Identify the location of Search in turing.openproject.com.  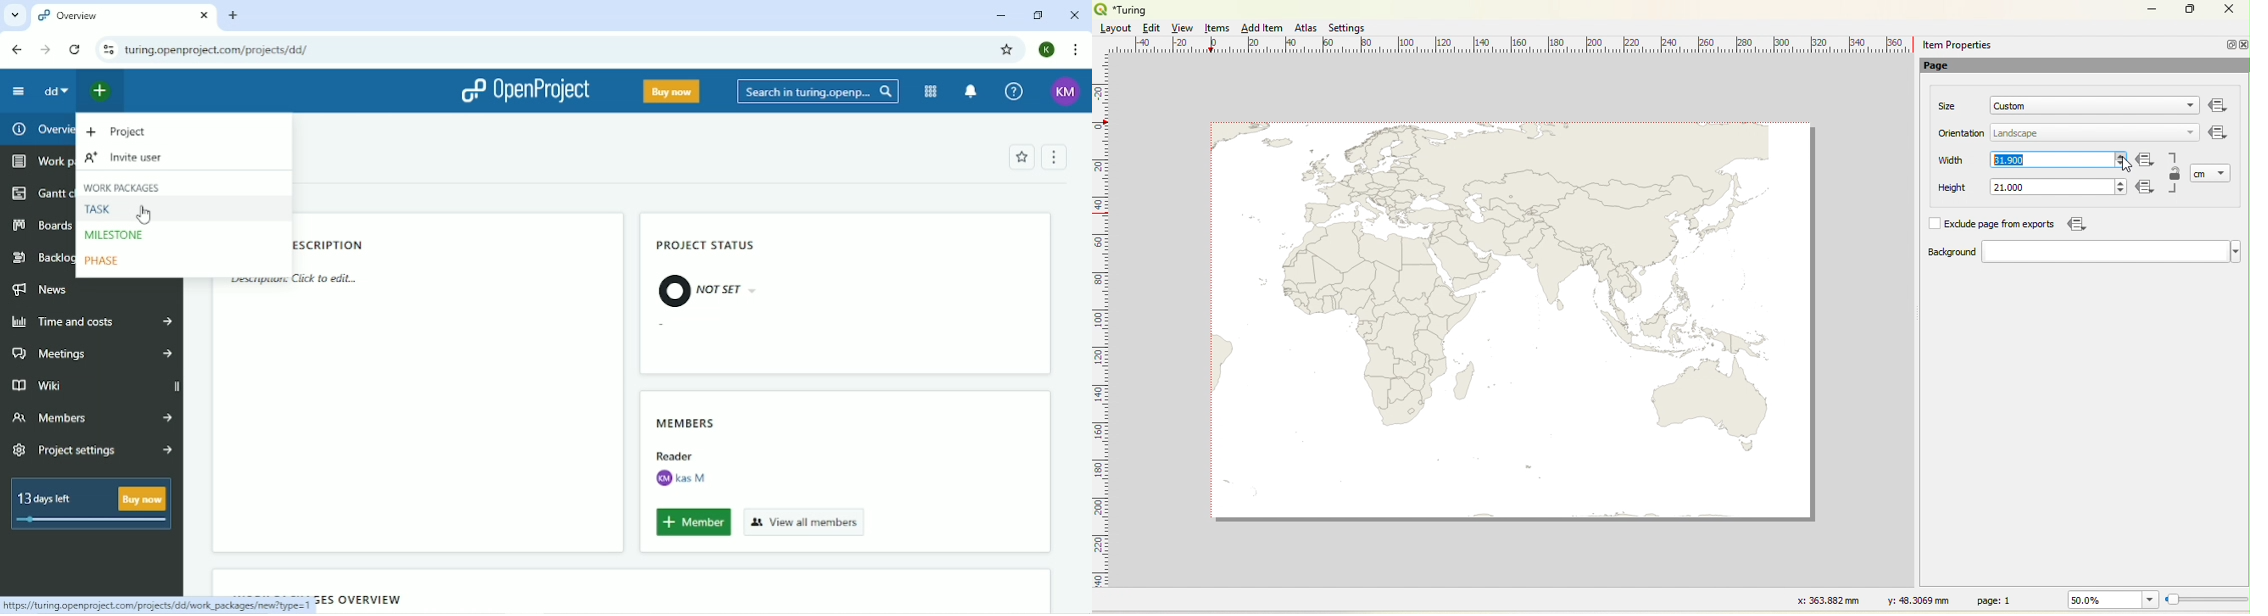
(818, 91).